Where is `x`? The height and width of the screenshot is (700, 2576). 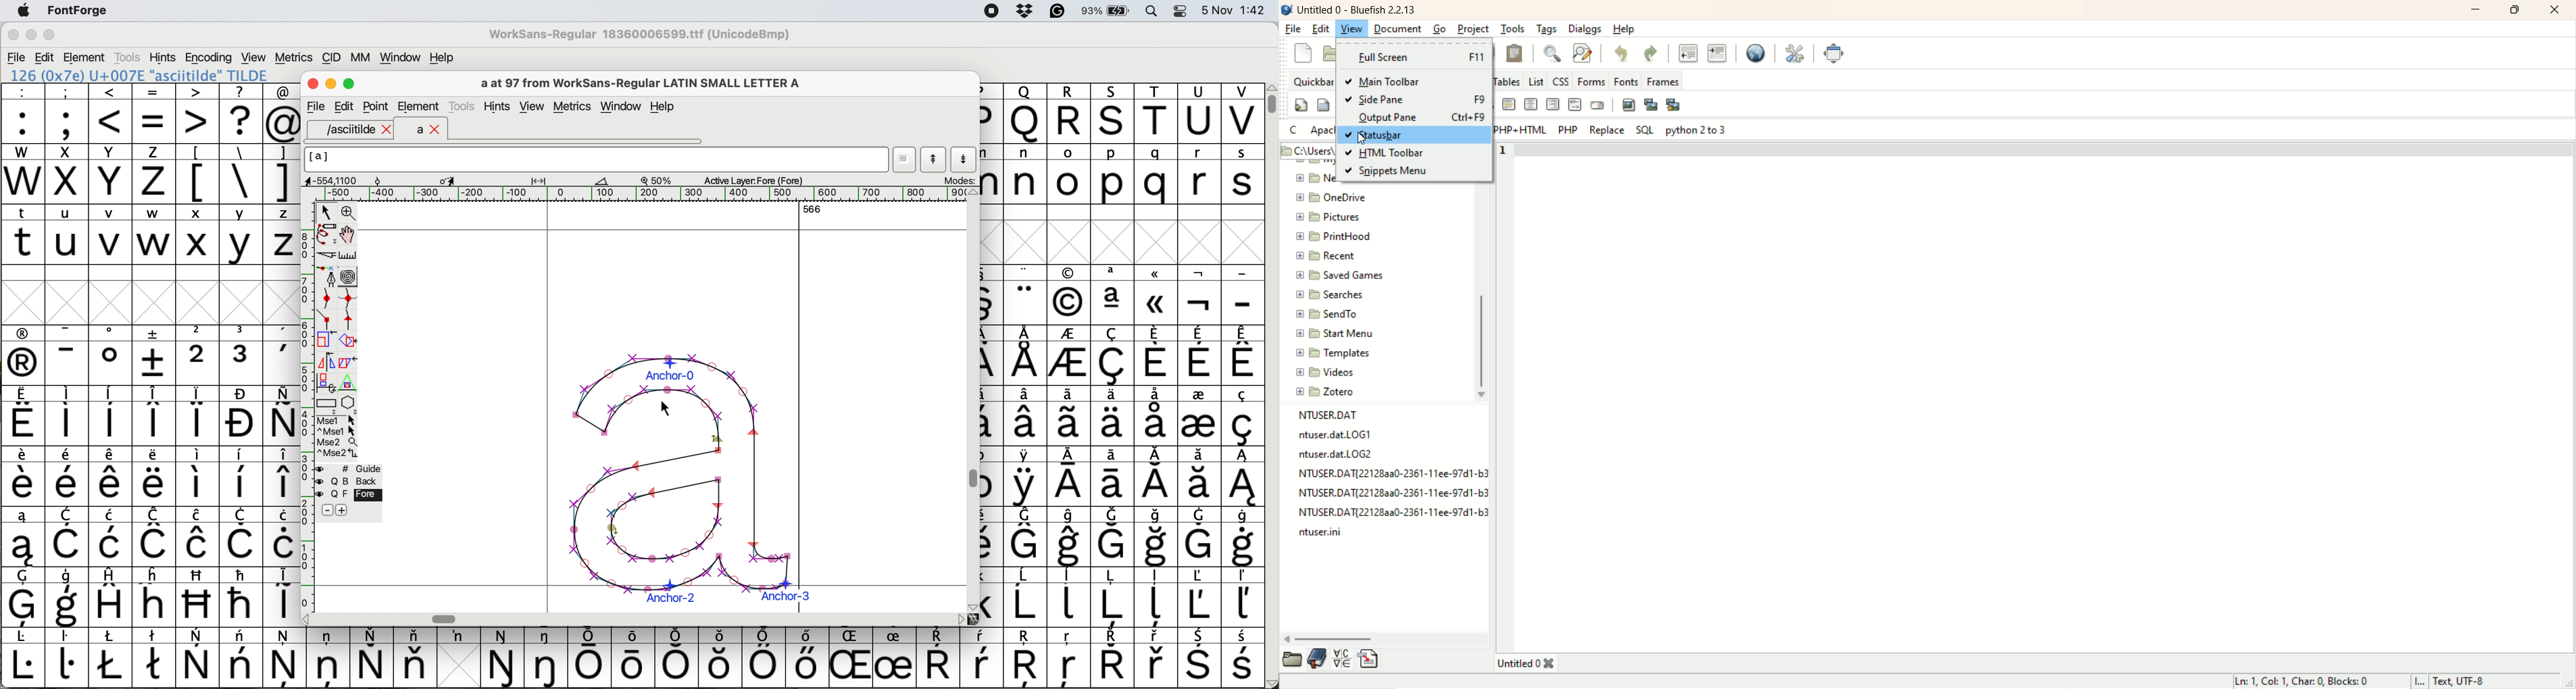
x is located at coordinates (66, 174).